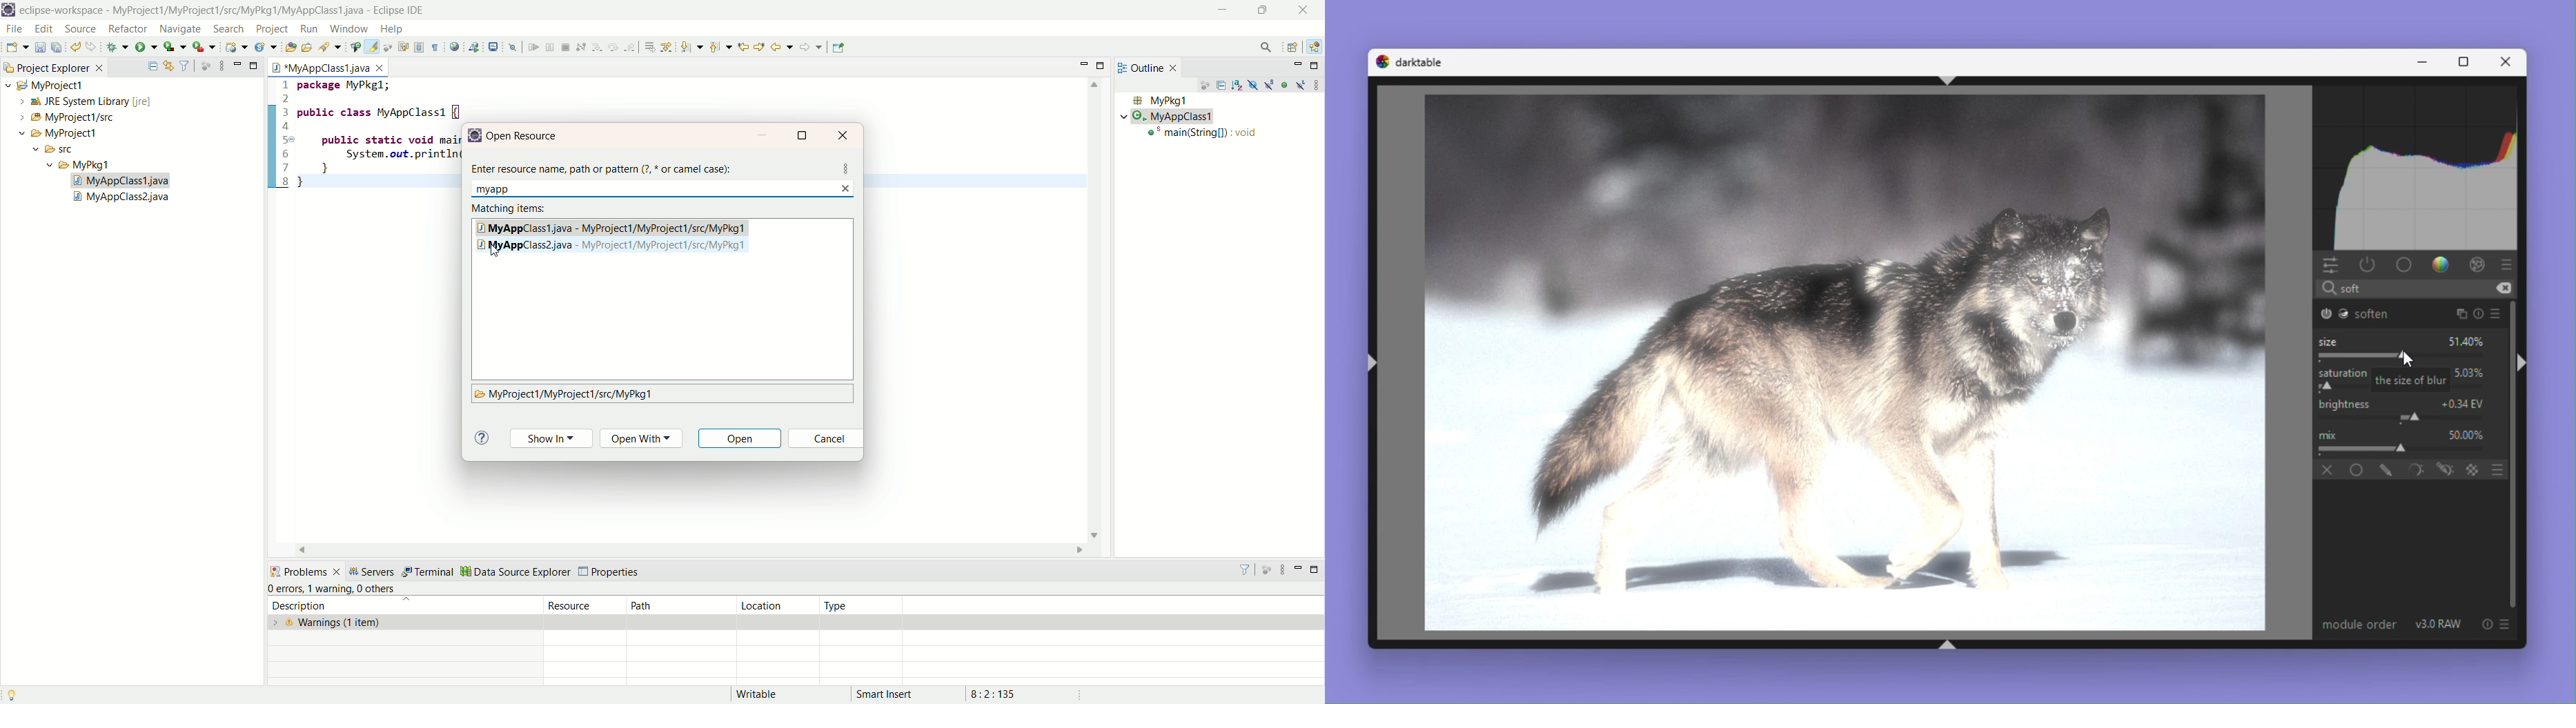 Image resolution: width=2576 pixels, height=728 pixels. What do you see at coordinates (2523, 364) in the screenshot?
I see `Collapse` at bounding box center [2523, 364].